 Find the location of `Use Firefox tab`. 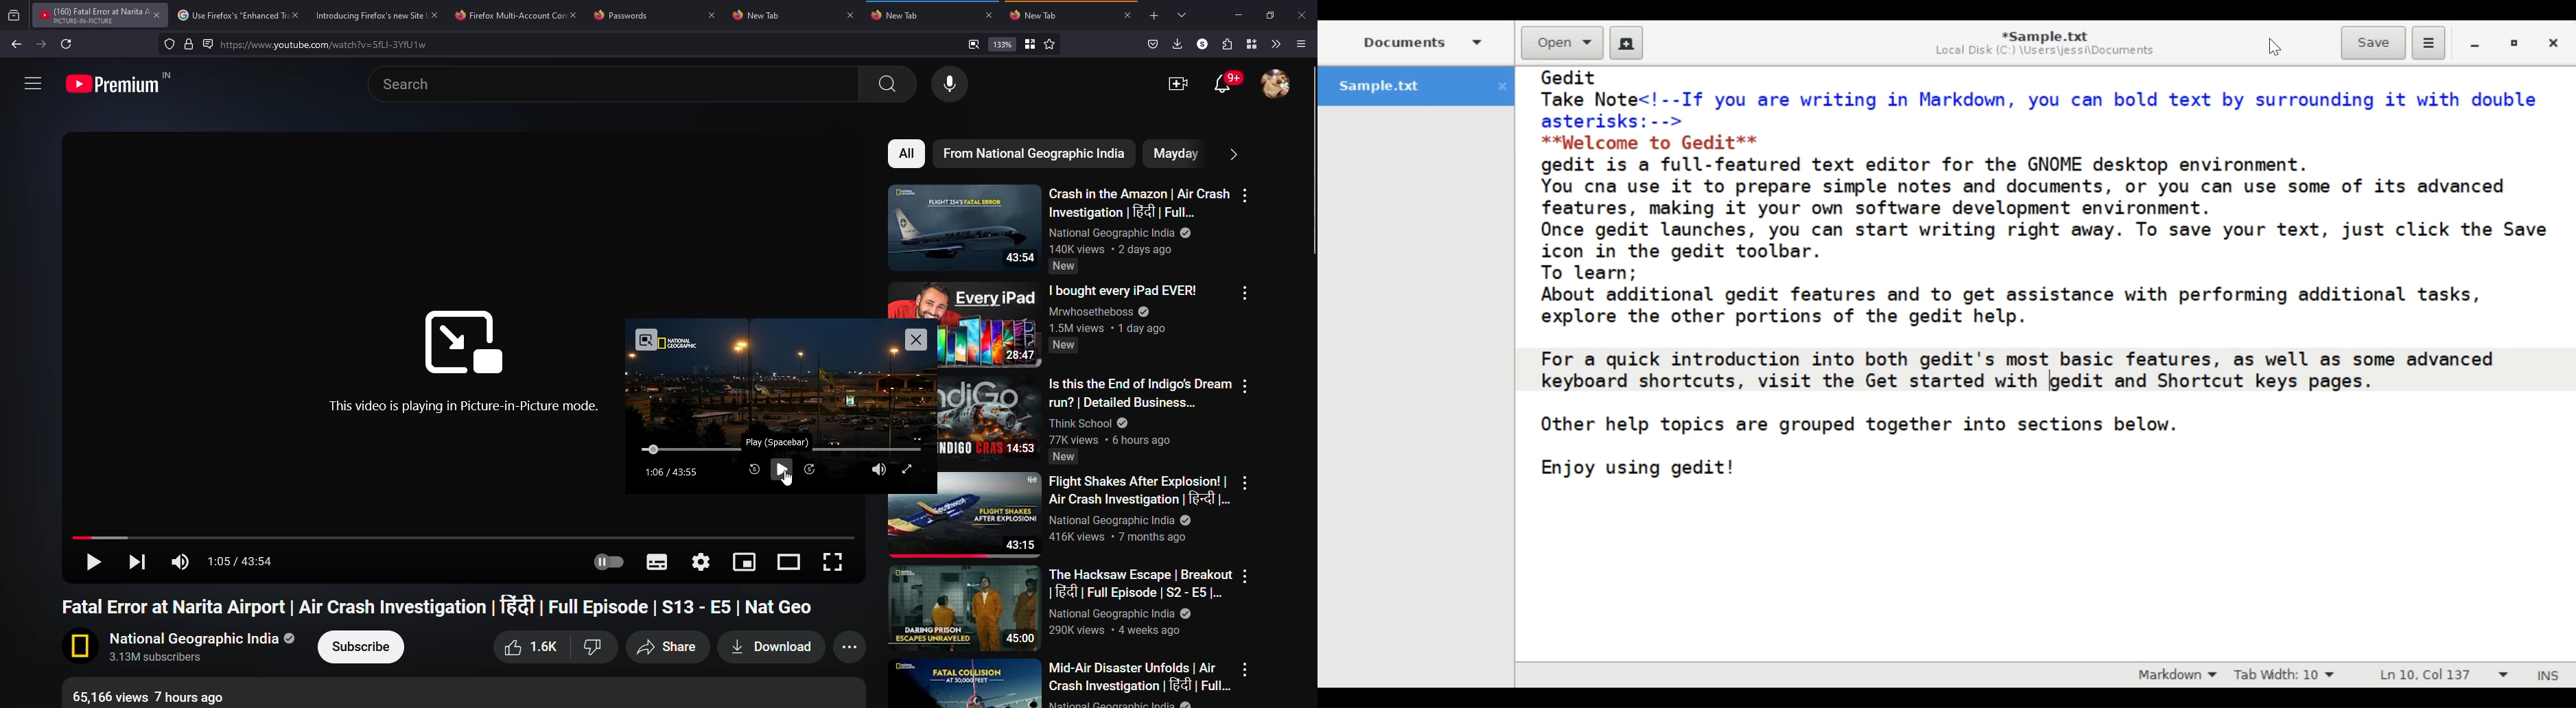

Use Firefox tab is located at coordinates (231, 16).